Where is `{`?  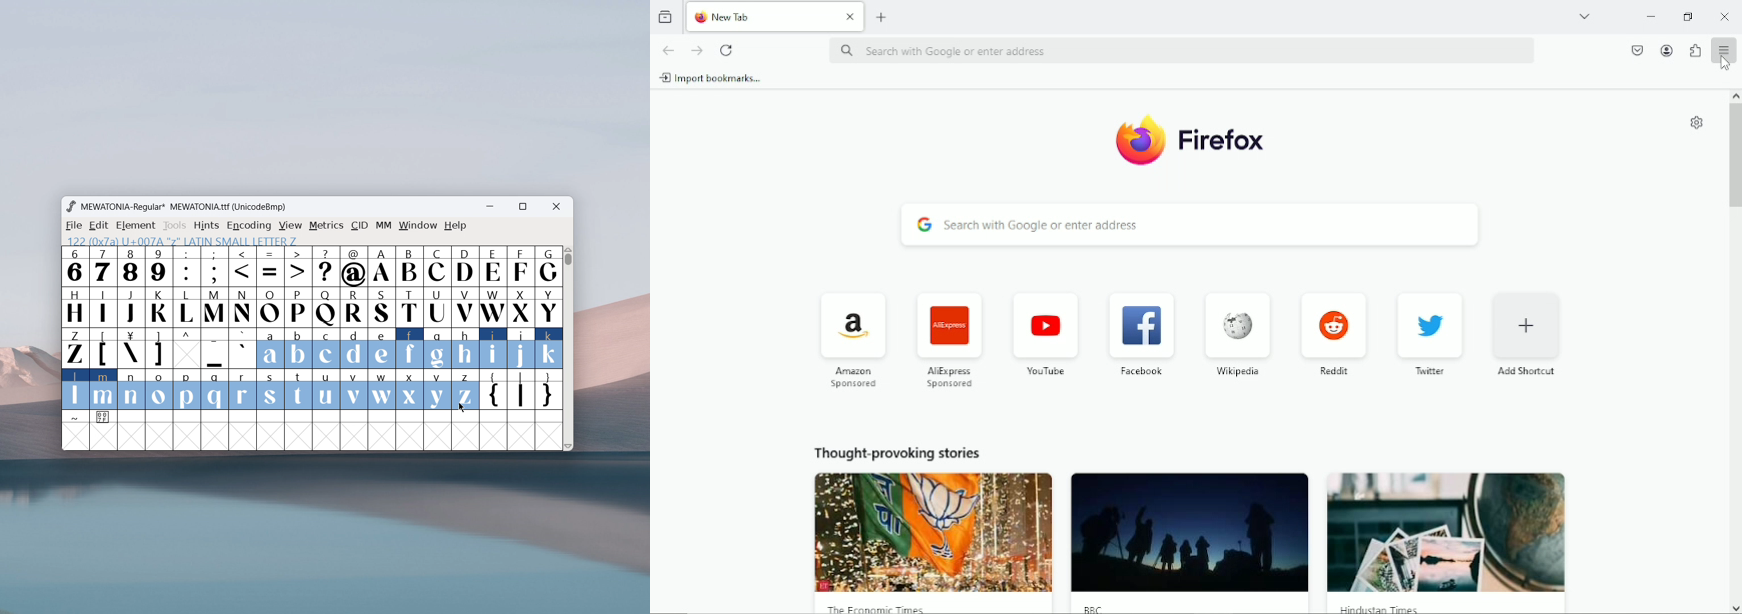
{ is located at coordinates (493, 391).